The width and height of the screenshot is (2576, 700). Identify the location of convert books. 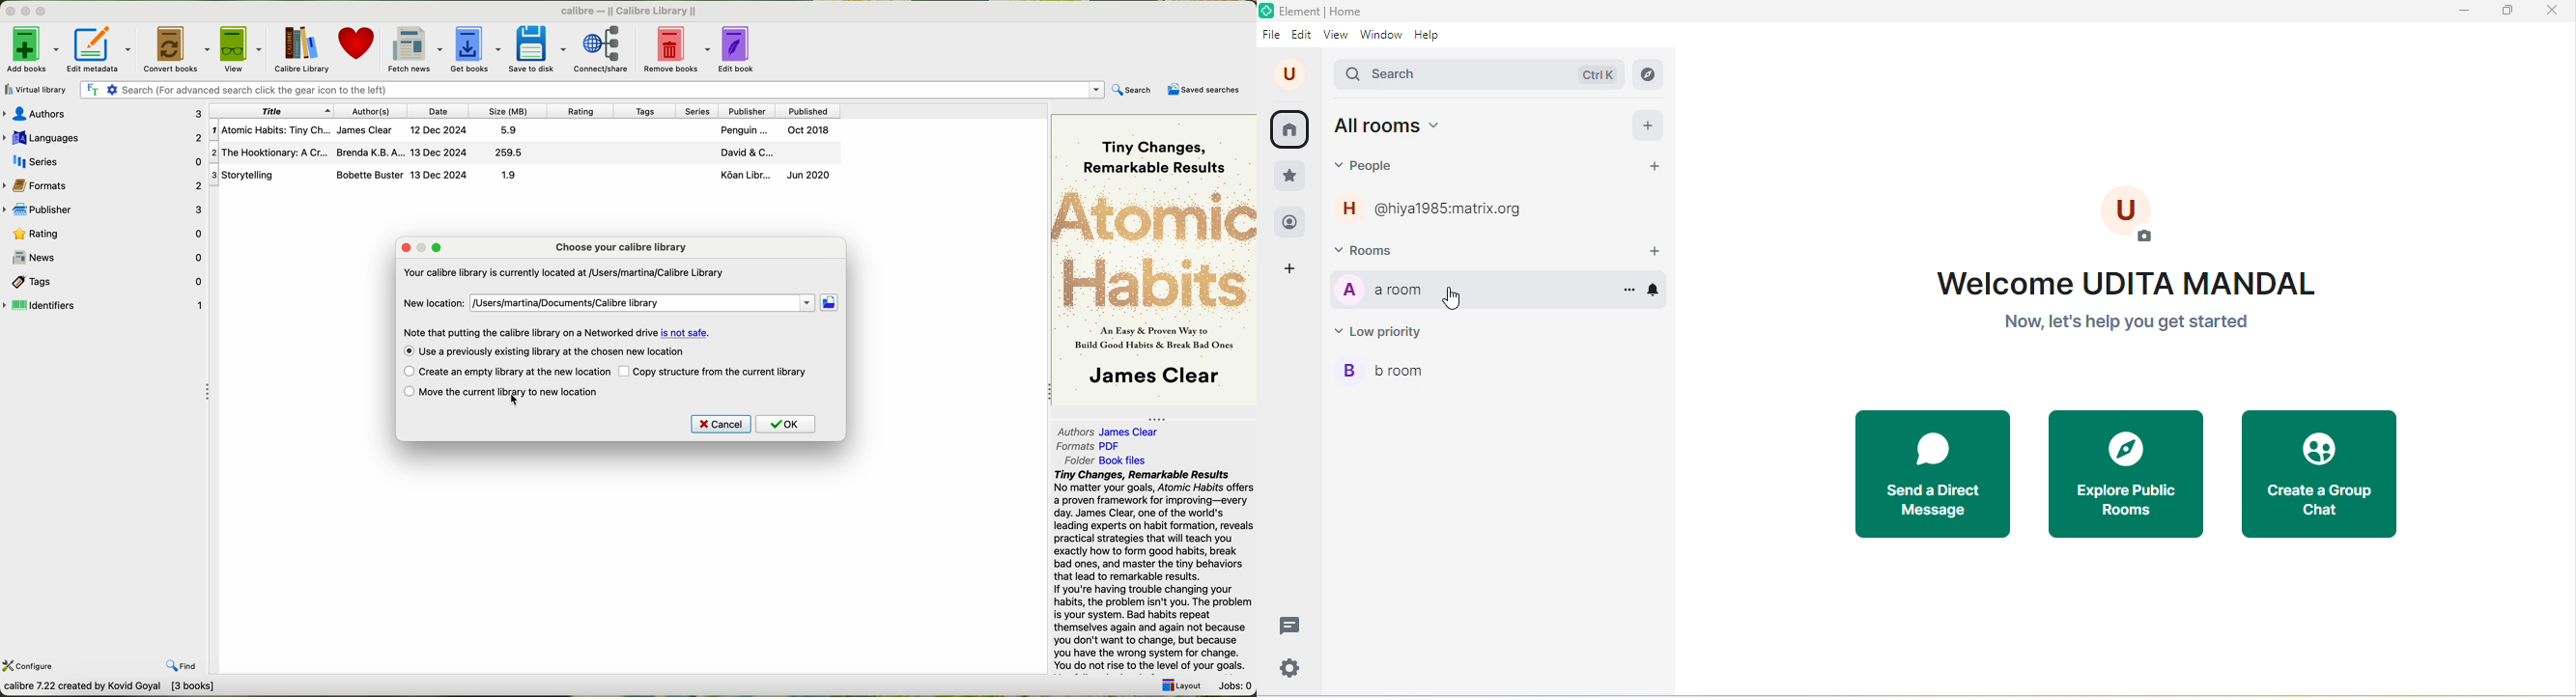
(175, 48).